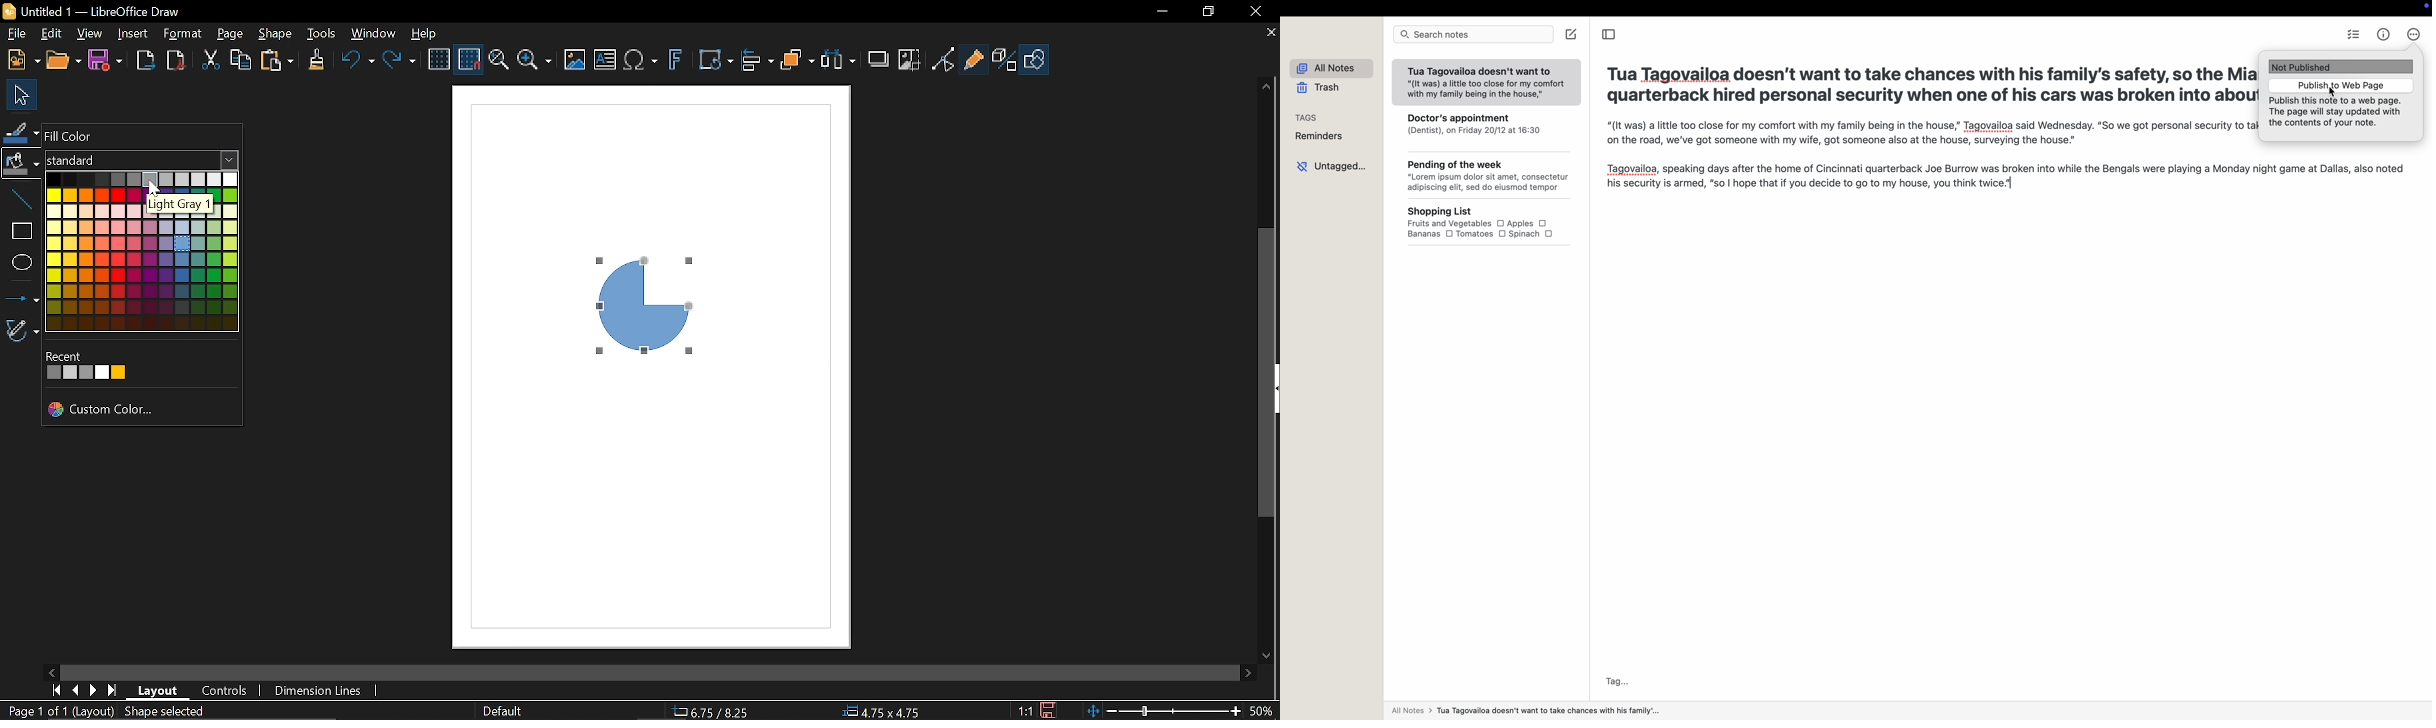 This screenshot has height=728, width=2436. What do you see at coordinates (107, 59) in the screenshot?
I see `Save` at bounding box center [107, 59].